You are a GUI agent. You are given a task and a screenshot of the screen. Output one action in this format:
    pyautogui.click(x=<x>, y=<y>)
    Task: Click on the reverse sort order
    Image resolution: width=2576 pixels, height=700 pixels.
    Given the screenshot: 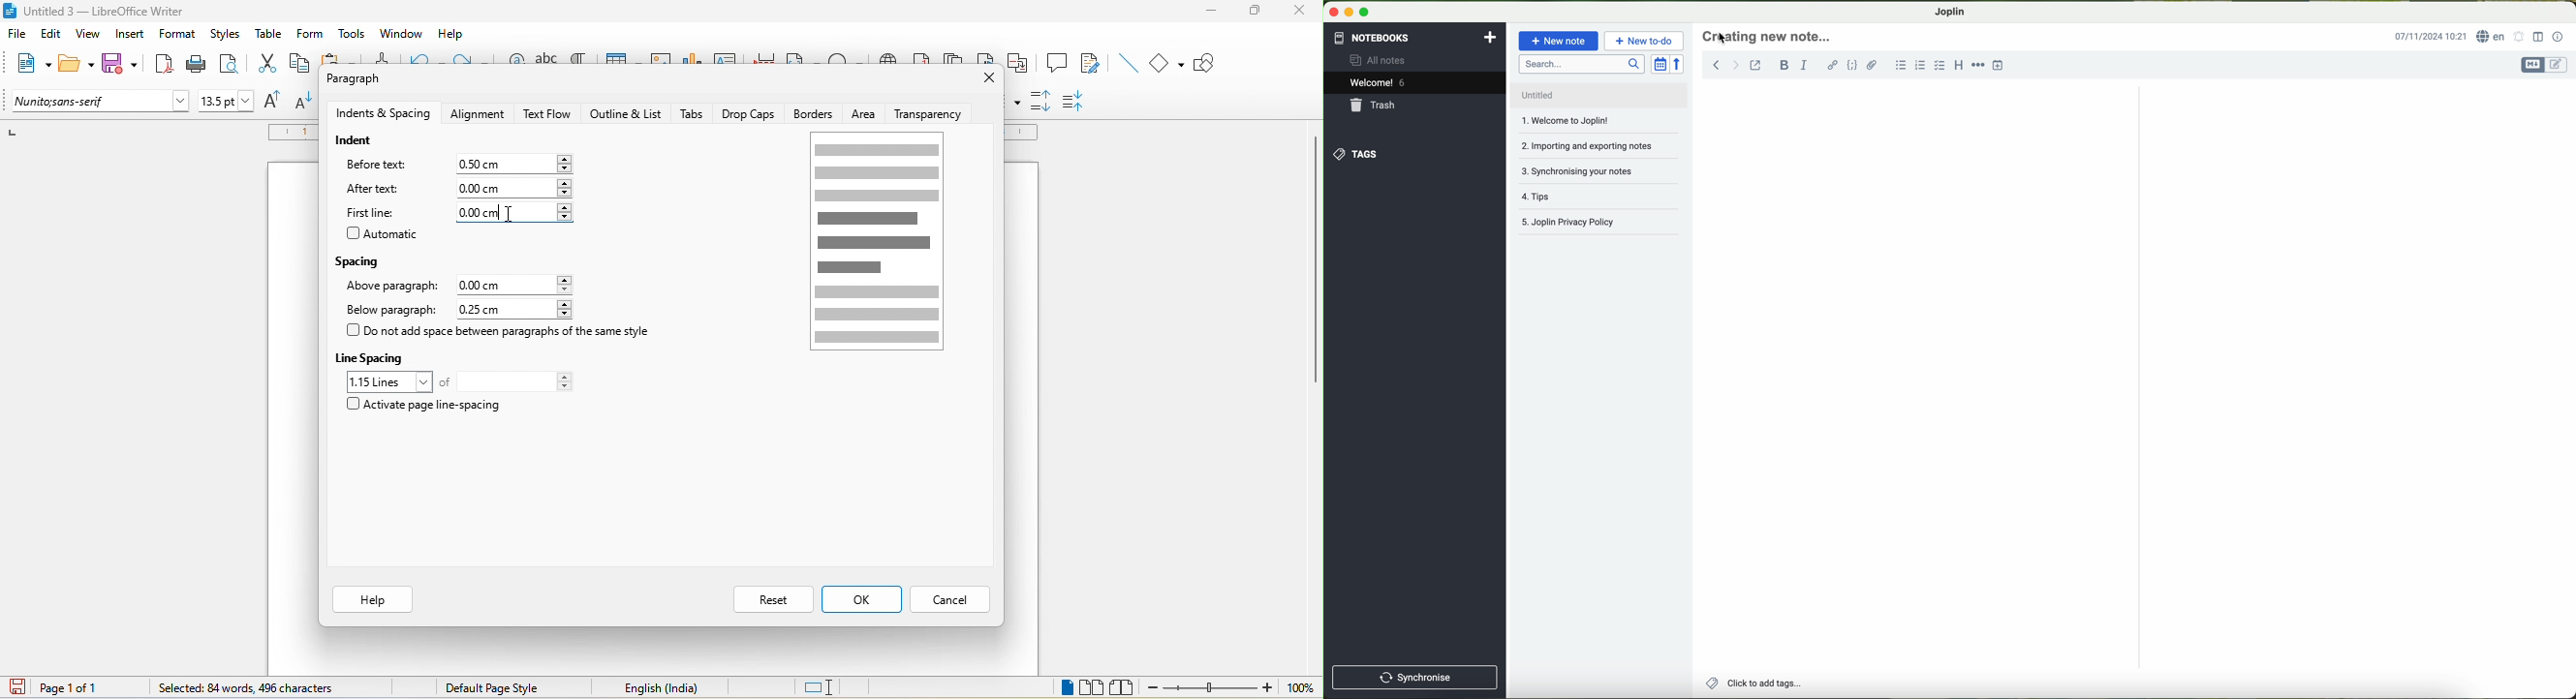 What is the action you would take?
    pyautogui.click(x=1678, y=63)
    